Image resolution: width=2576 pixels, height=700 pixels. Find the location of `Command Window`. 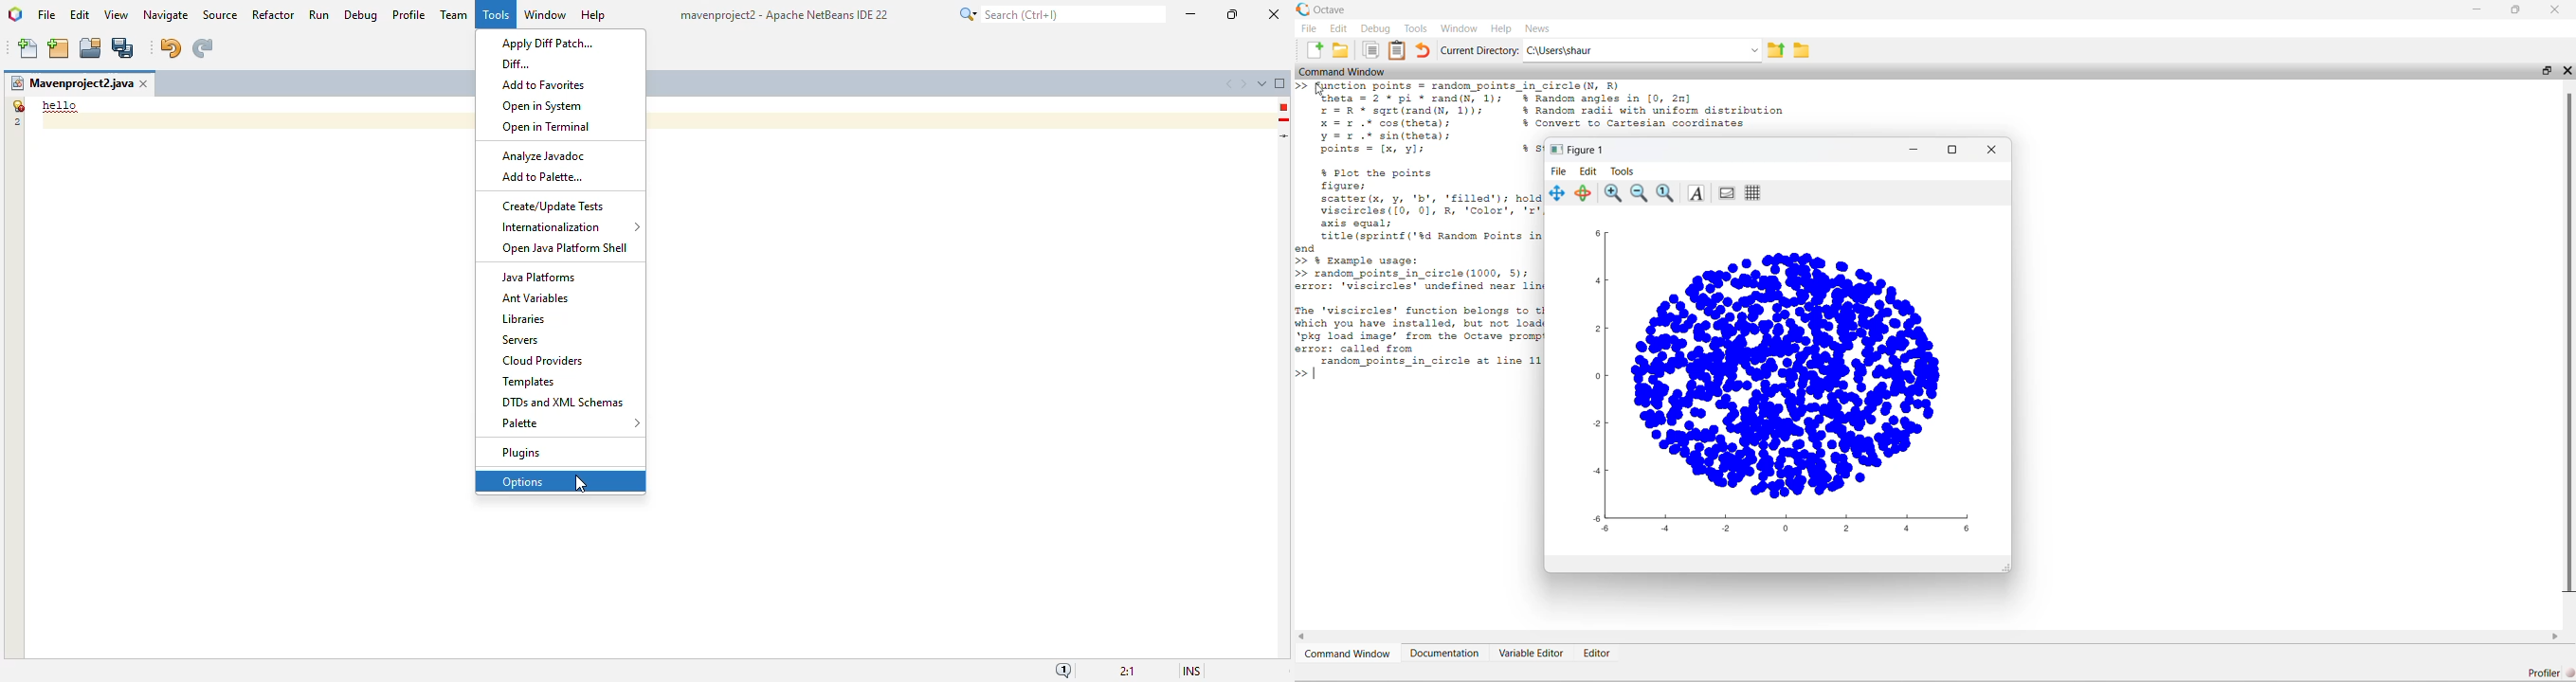

Command Window is located at coordinates (1349, 652).